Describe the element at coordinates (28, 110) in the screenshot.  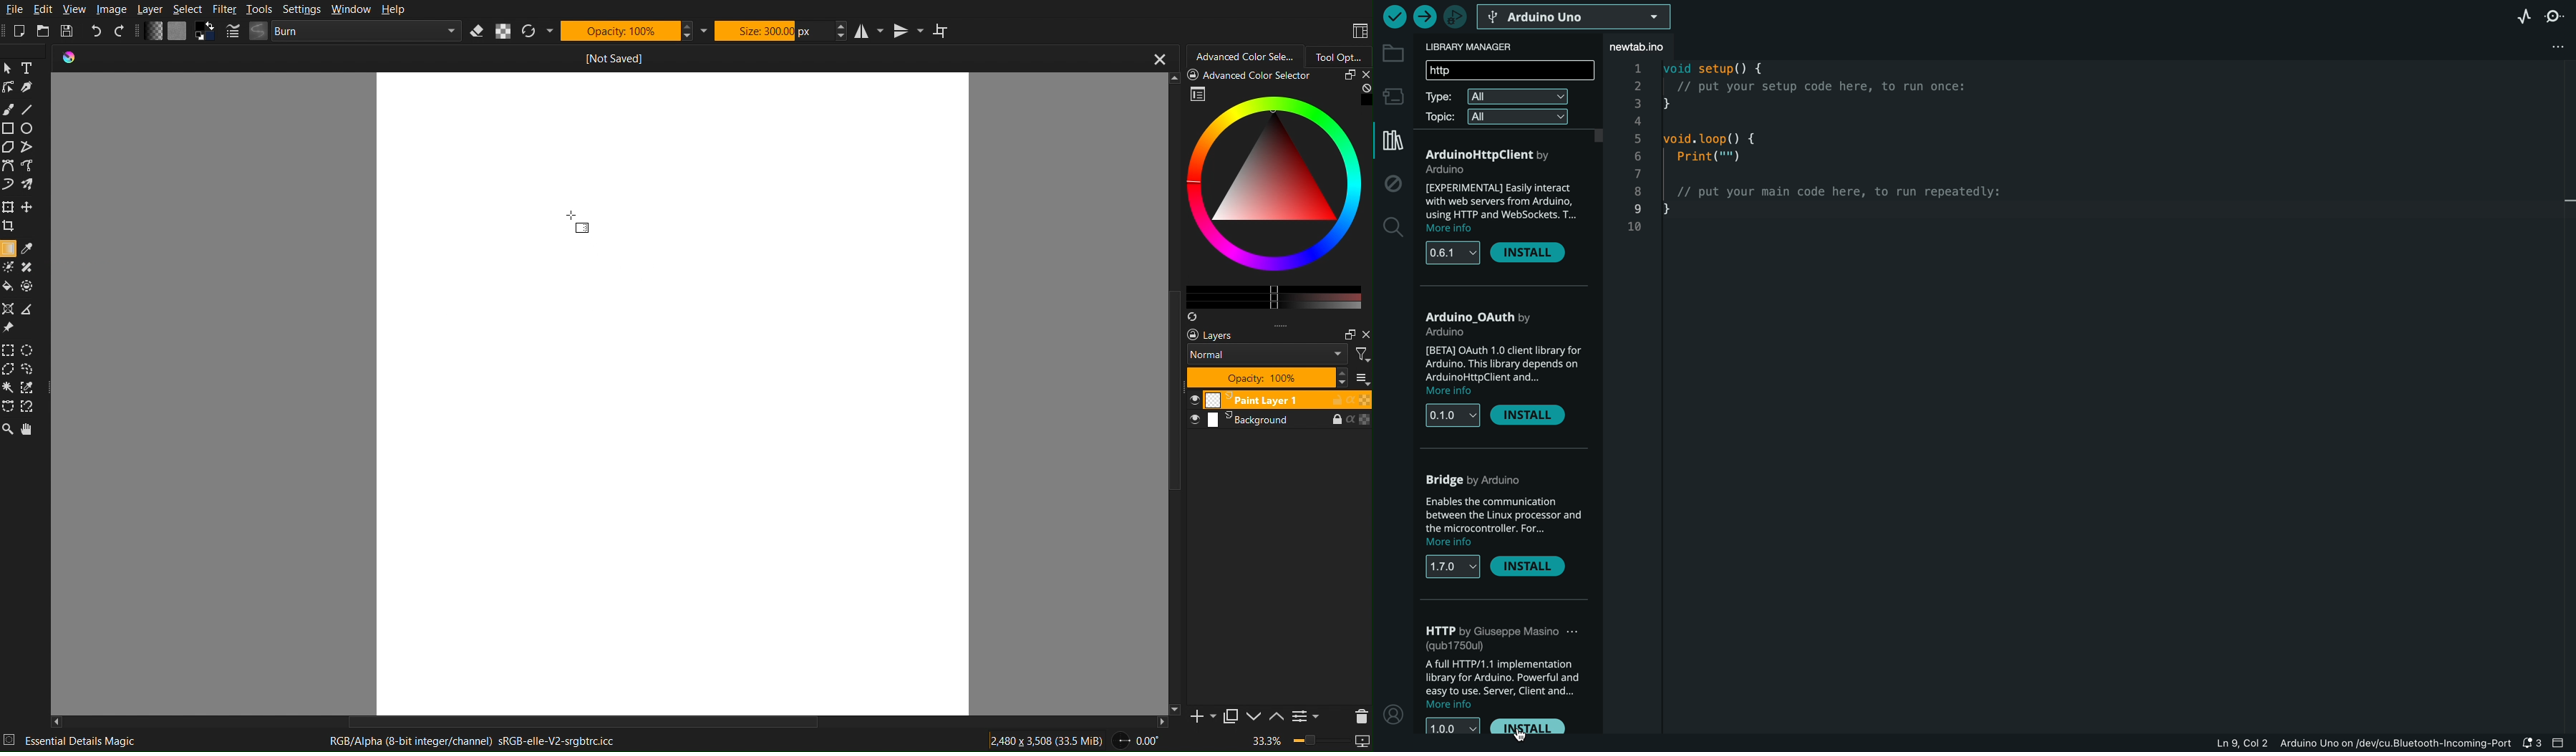
I see `Line` at that location.